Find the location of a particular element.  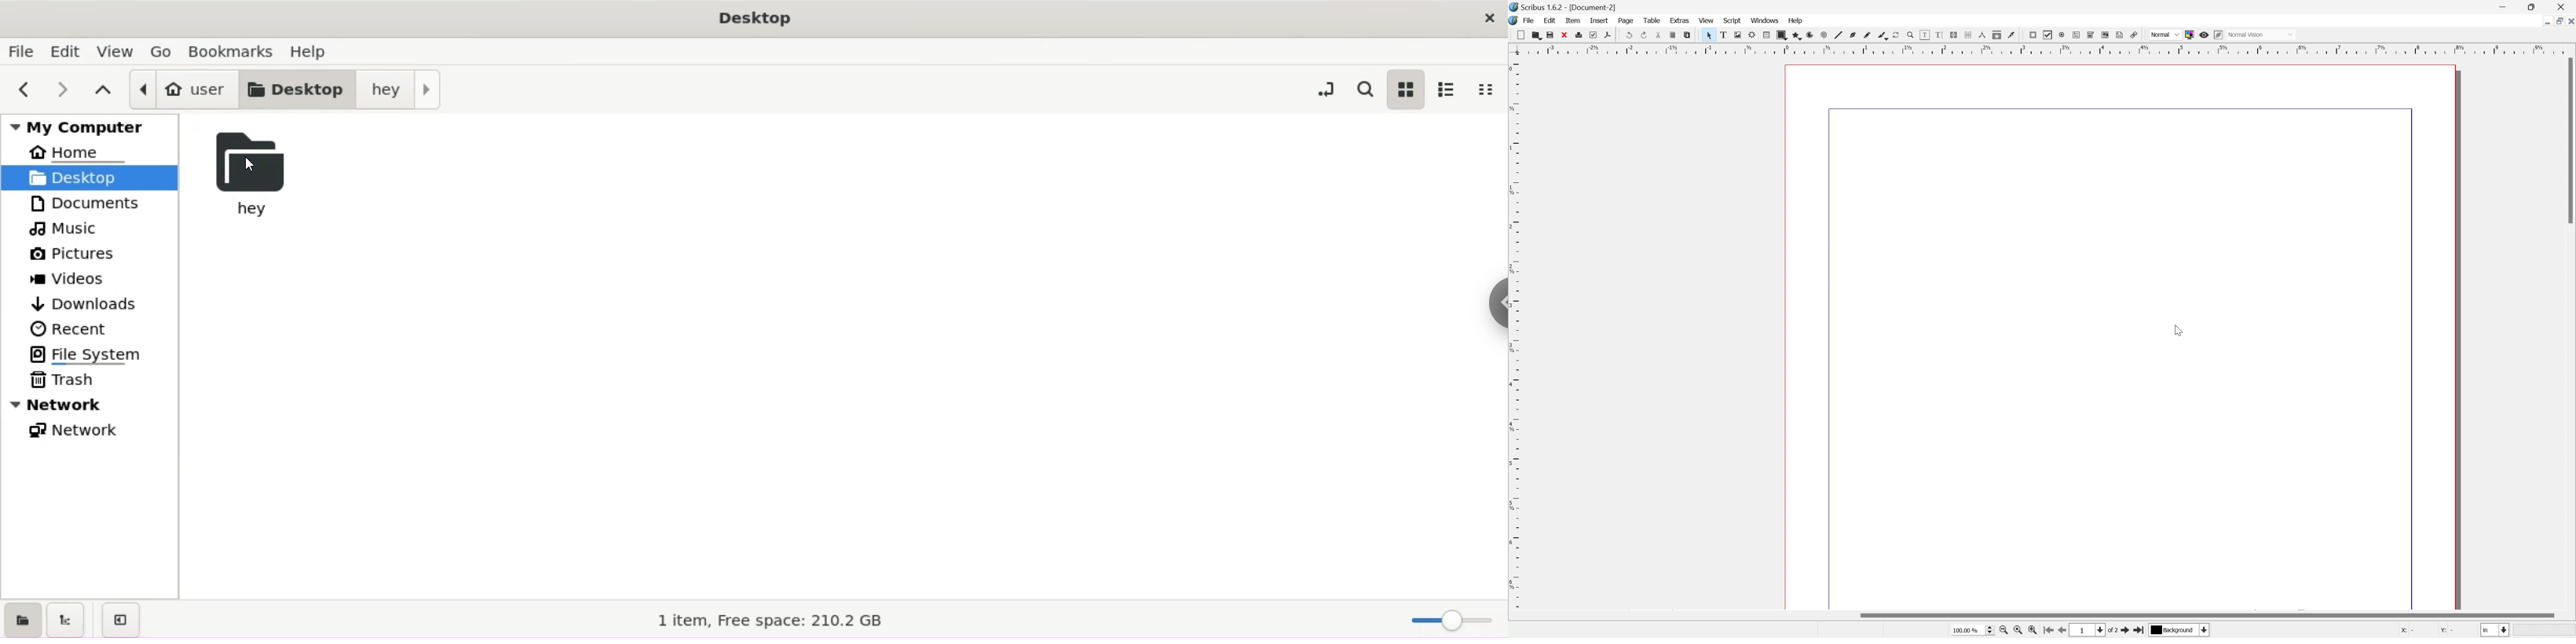

Windows is located at coordinates (1765, 21).